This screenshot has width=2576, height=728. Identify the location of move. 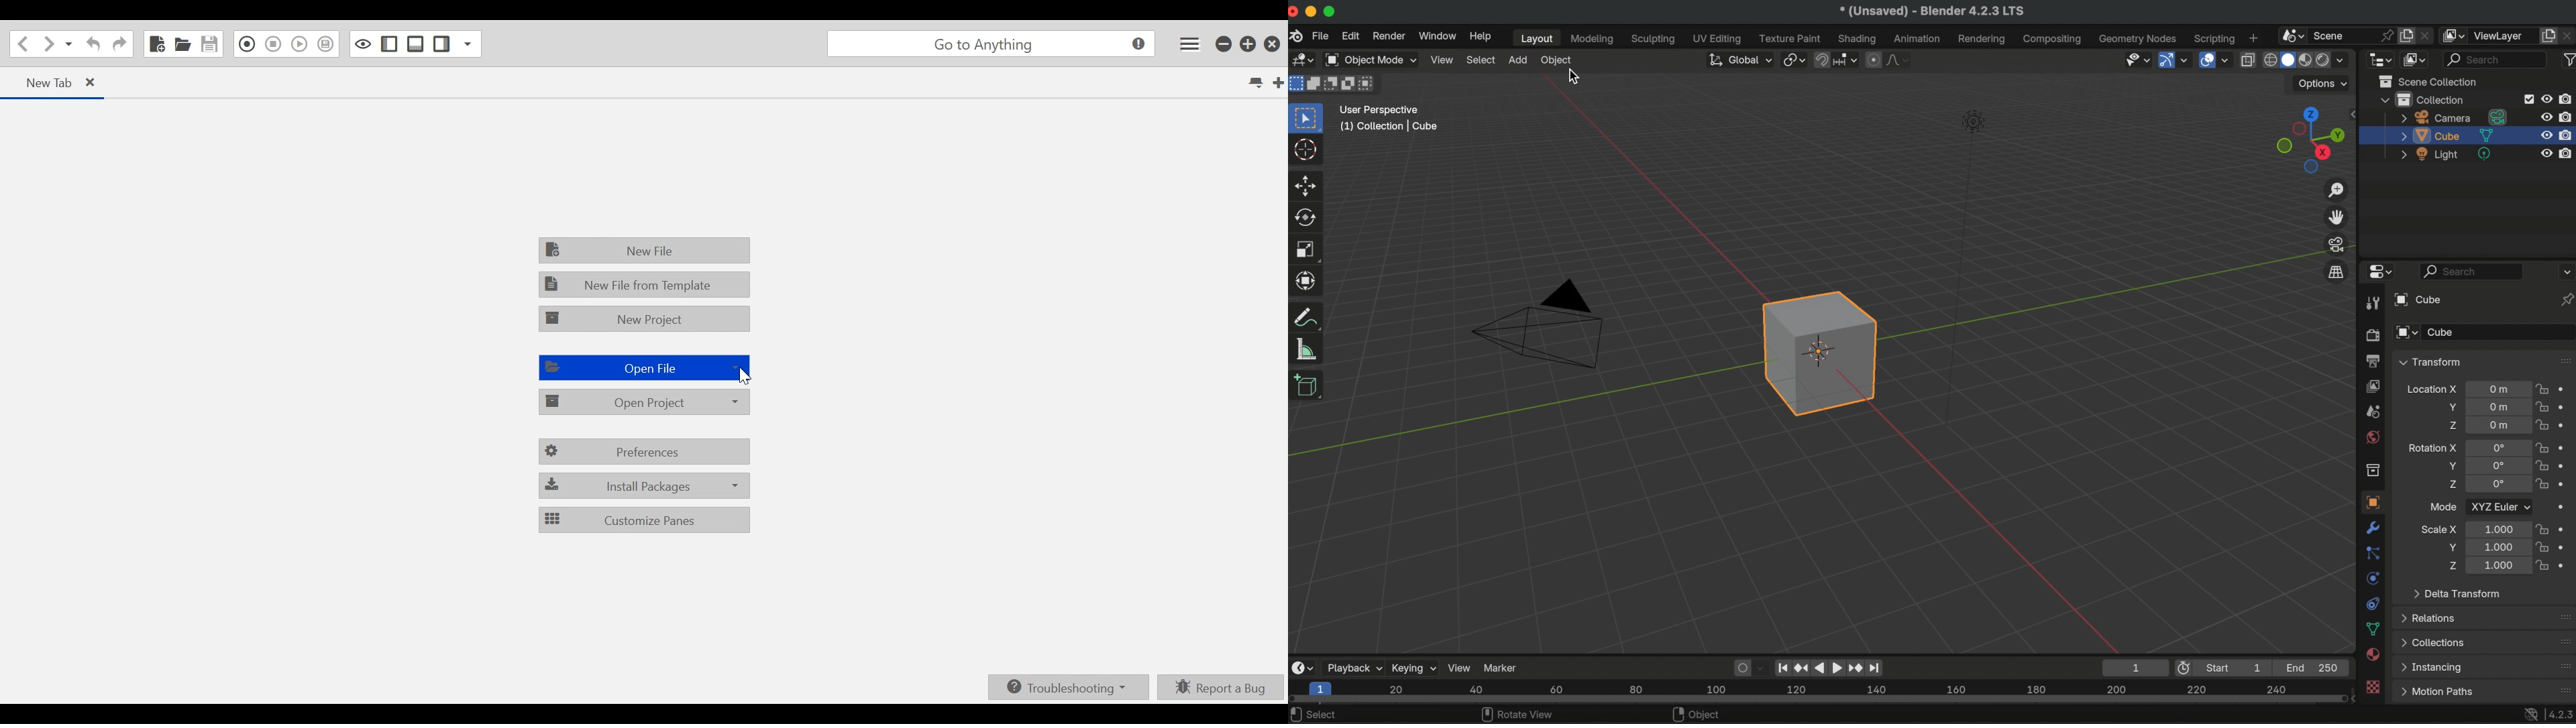
(1307, 184).